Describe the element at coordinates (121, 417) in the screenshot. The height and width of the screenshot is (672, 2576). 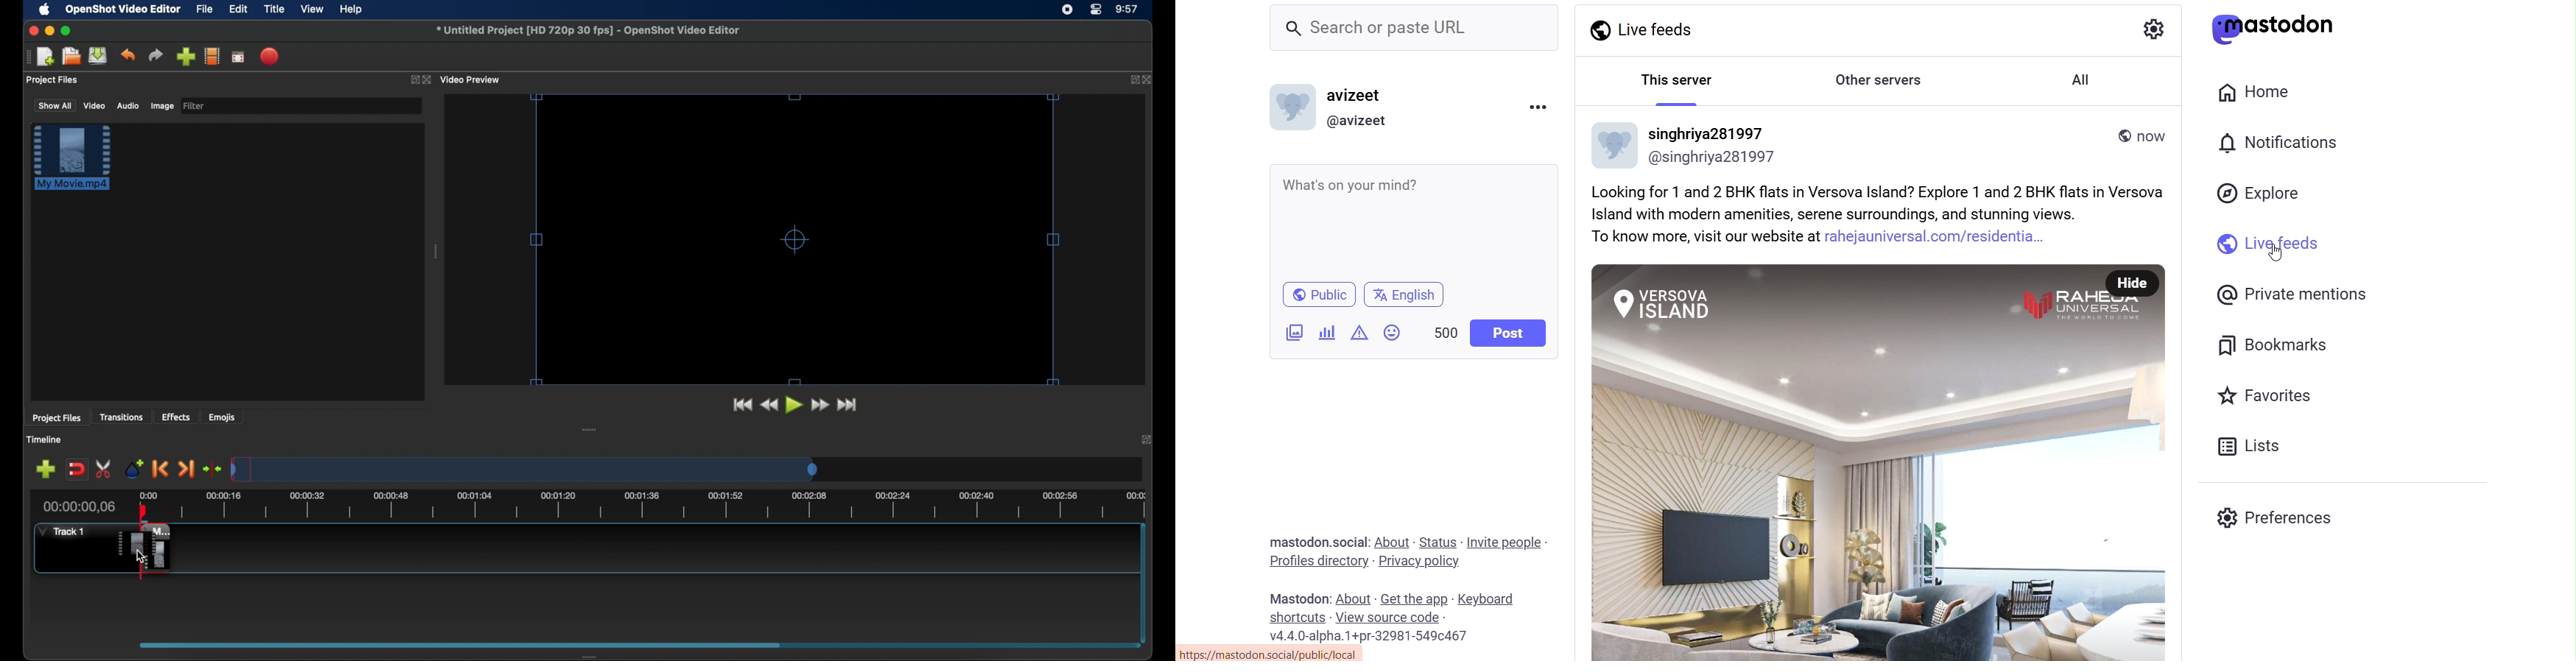
I see `transitions` at that location.